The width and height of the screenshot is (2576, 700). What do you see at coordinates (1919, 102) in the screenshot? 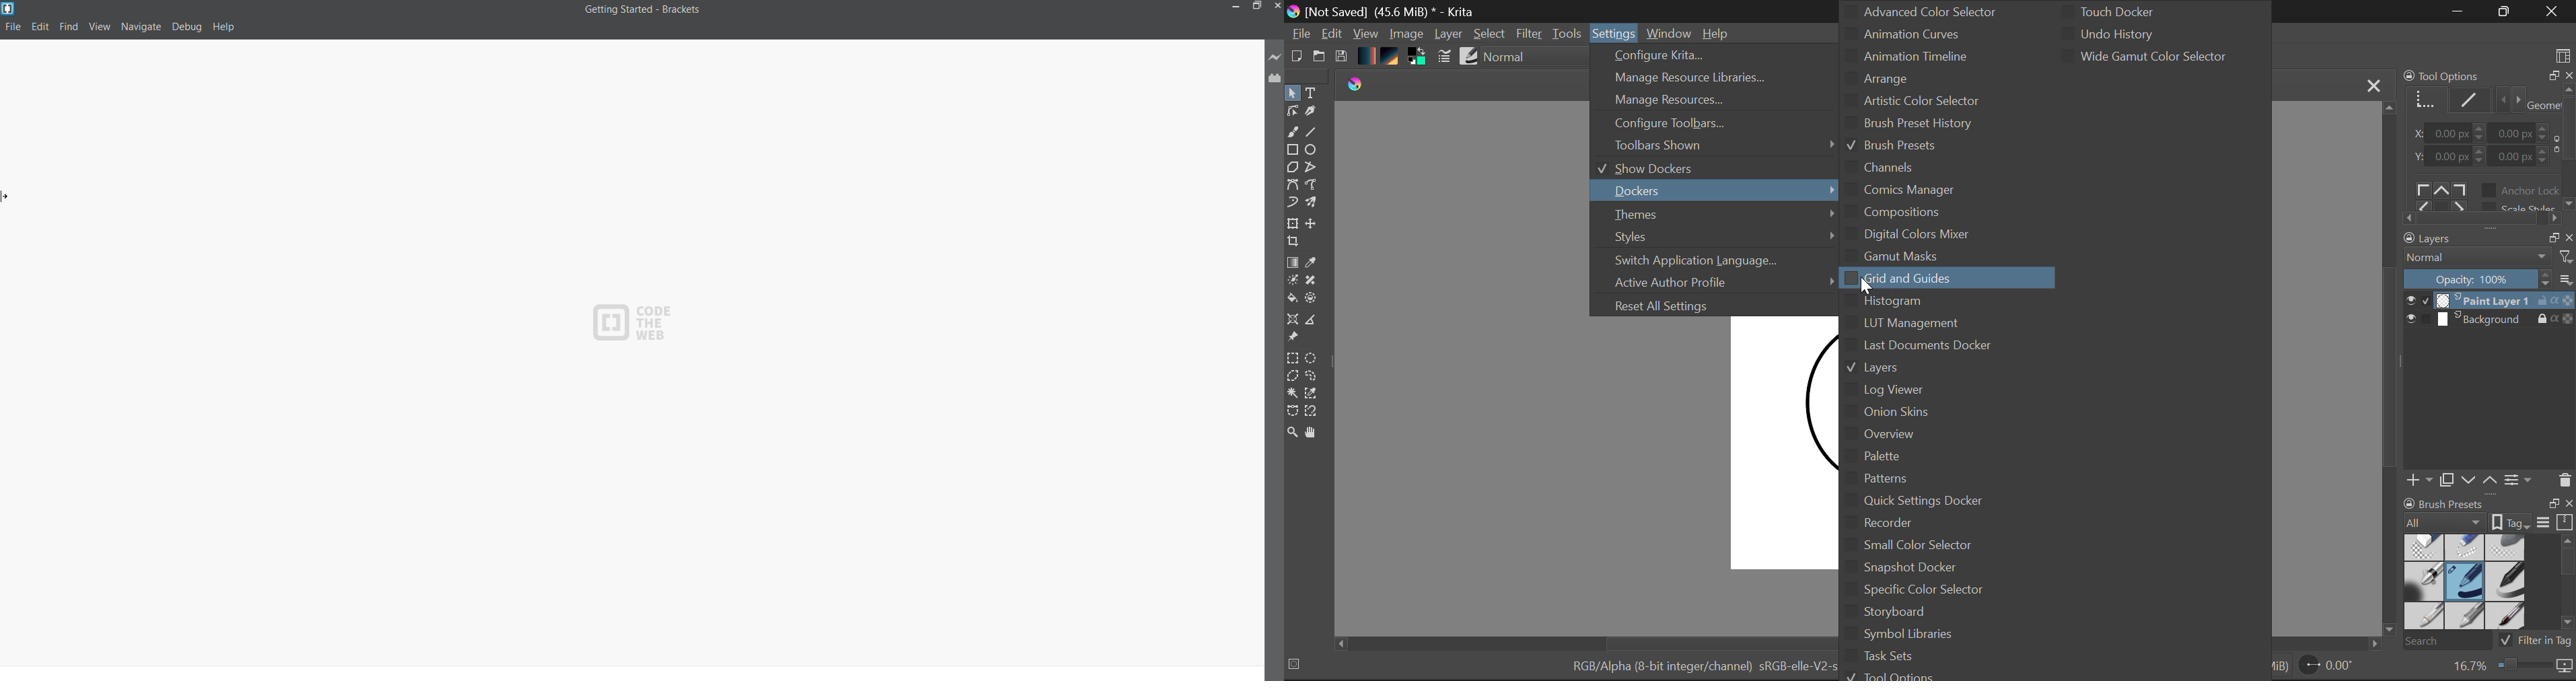
I see `Artistic Color Selector` at bounding box center [1919, 102].